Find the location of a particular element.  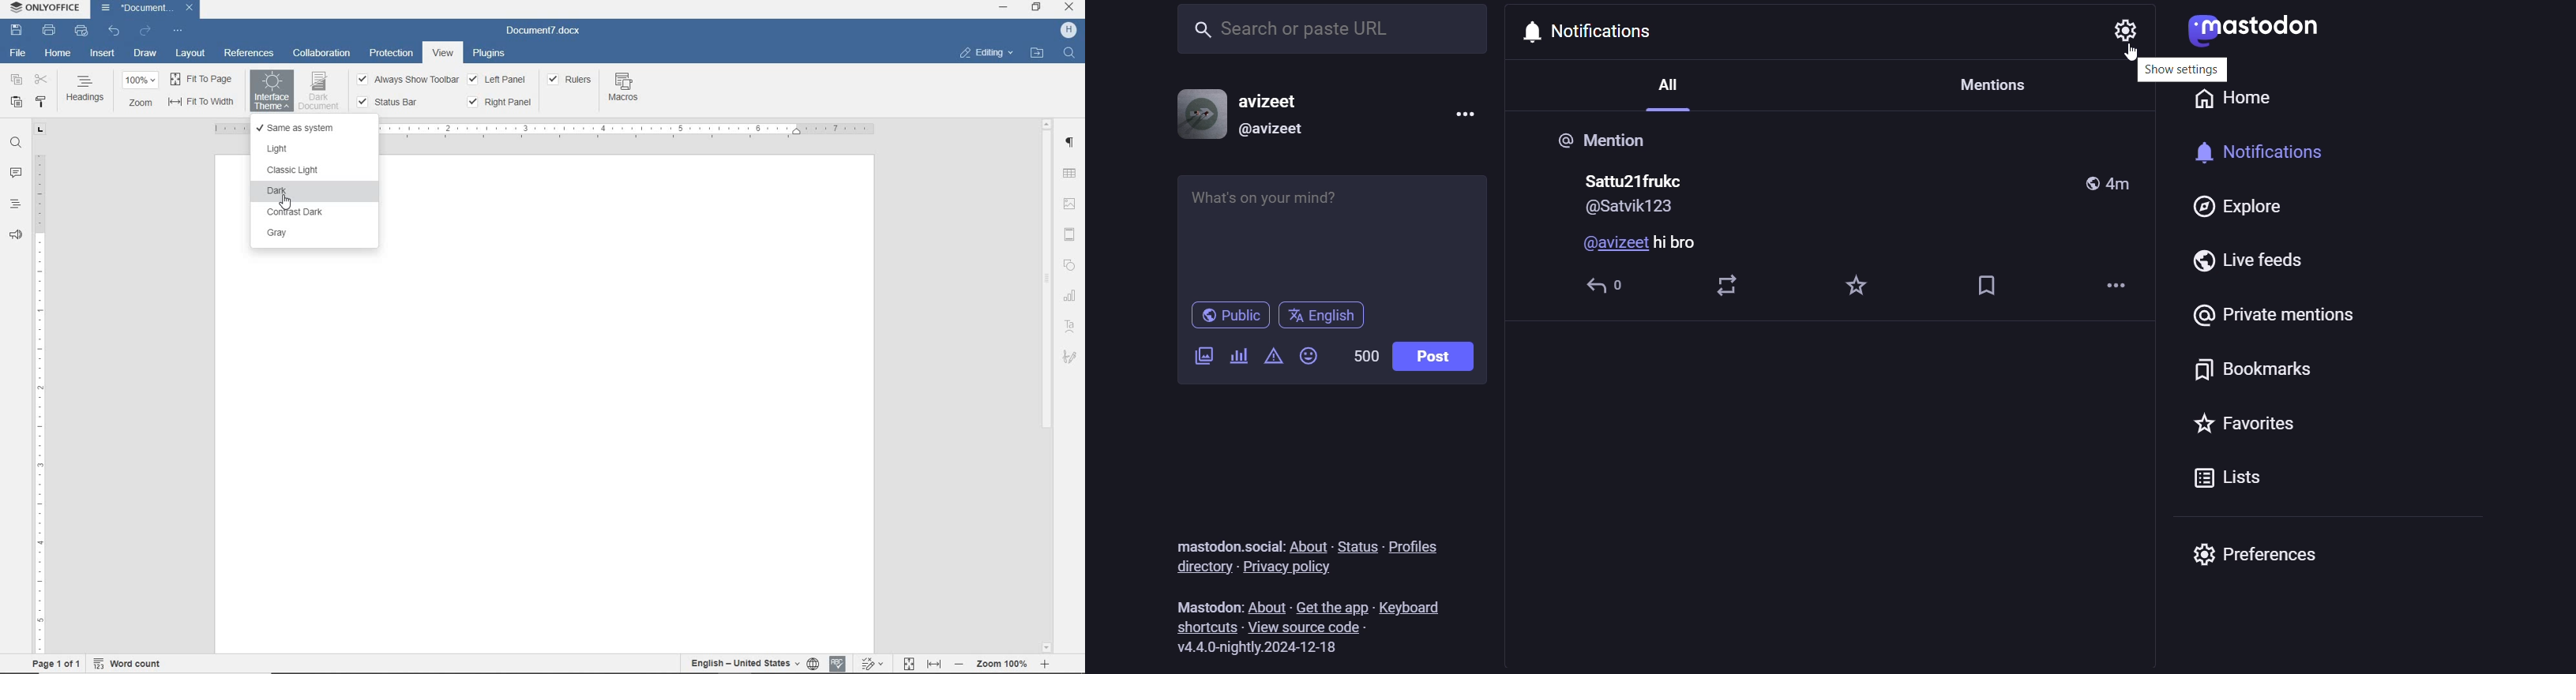

boost is located at coordinates (1725, 284).